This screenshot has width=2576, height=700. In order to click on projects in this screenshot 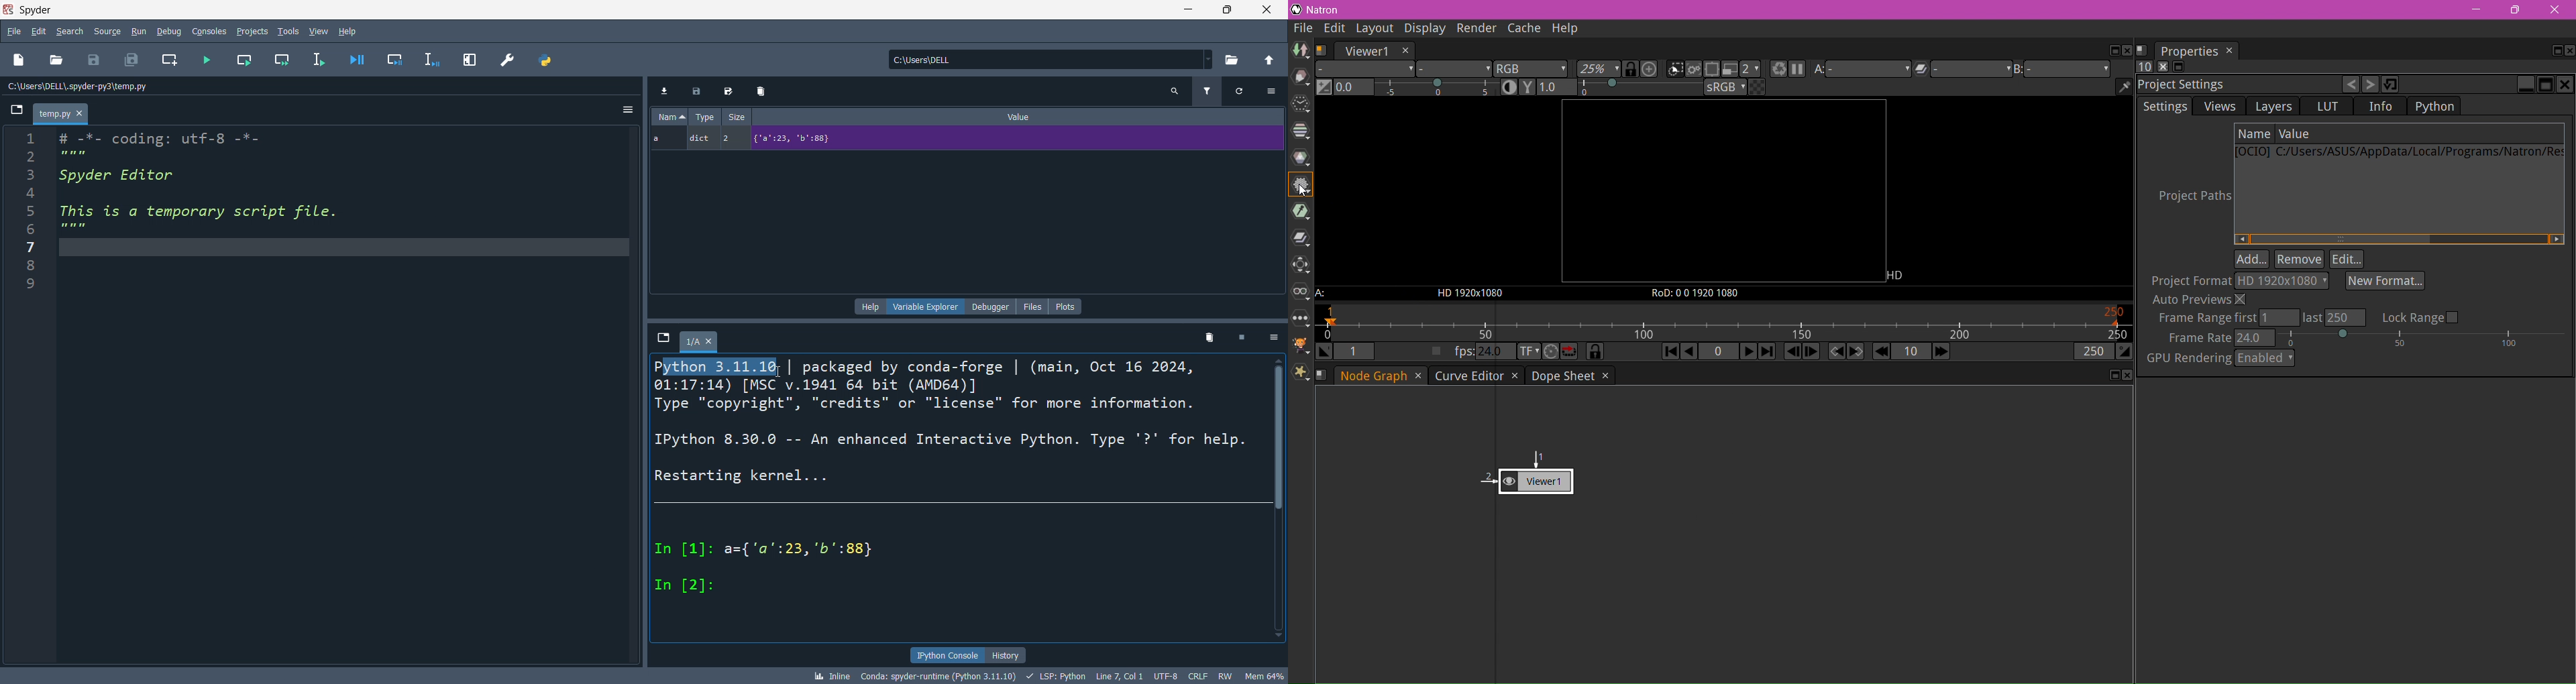, I will do `click(255, 32)`.